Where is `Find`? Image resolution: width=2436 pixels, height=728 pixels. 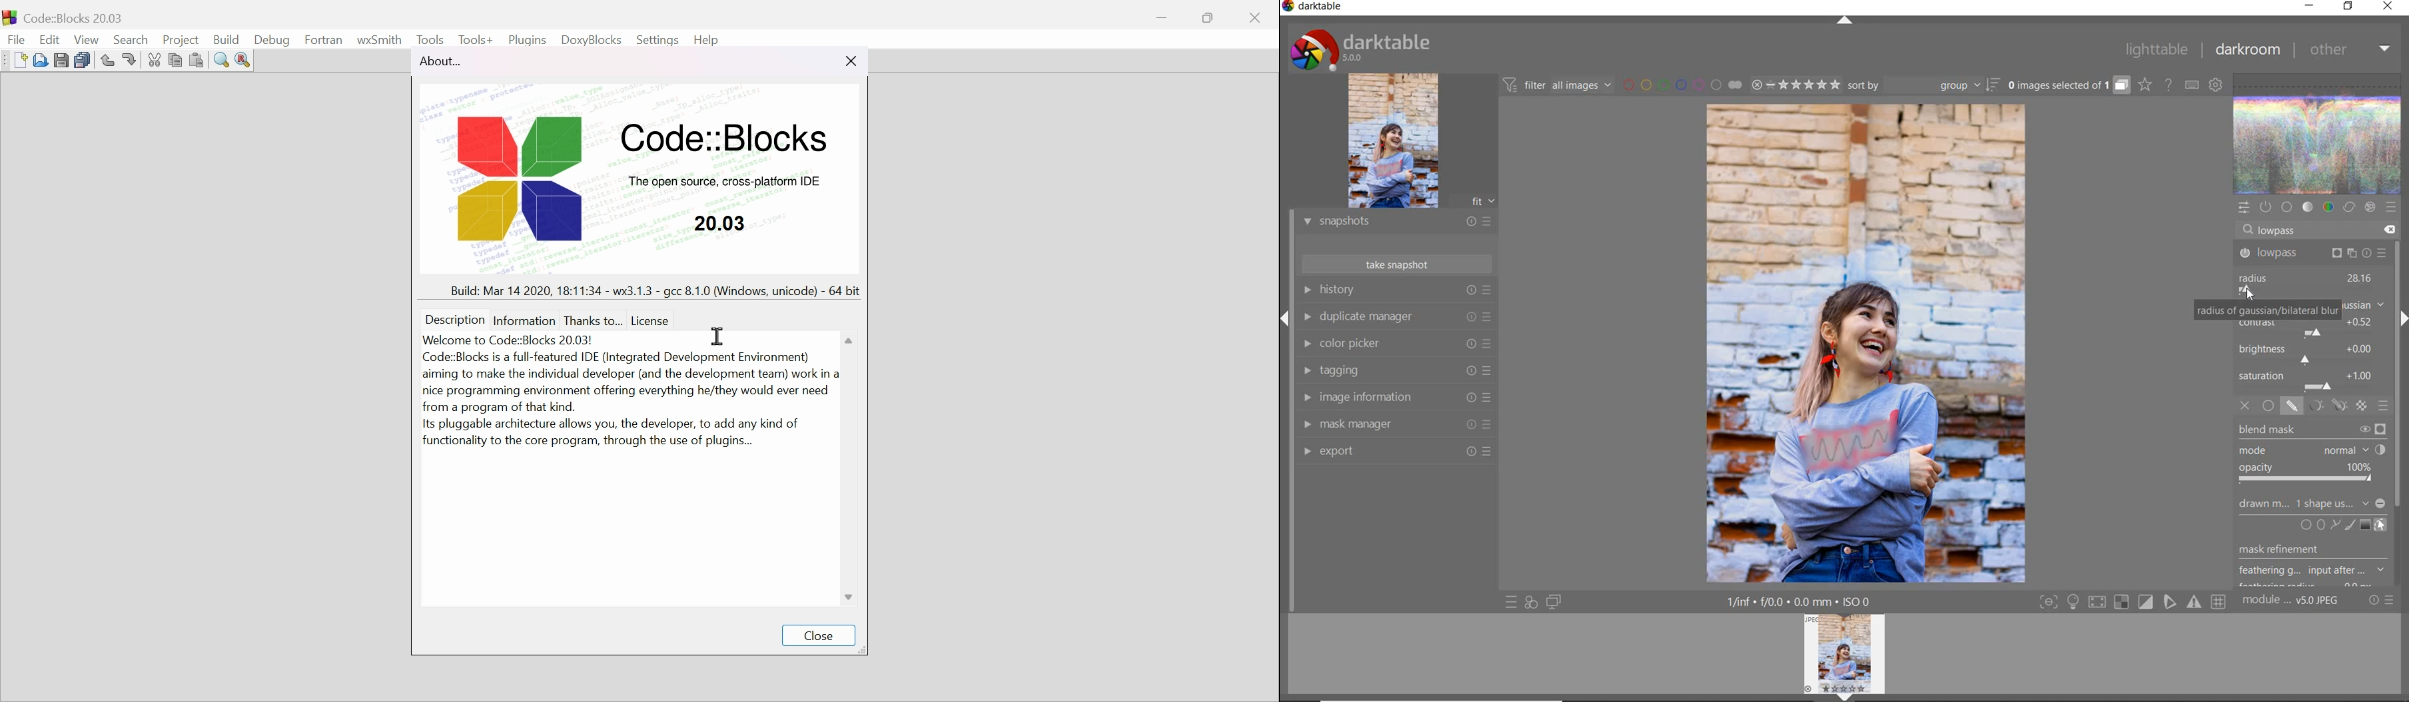
Find is located at coordinates (218, 60).